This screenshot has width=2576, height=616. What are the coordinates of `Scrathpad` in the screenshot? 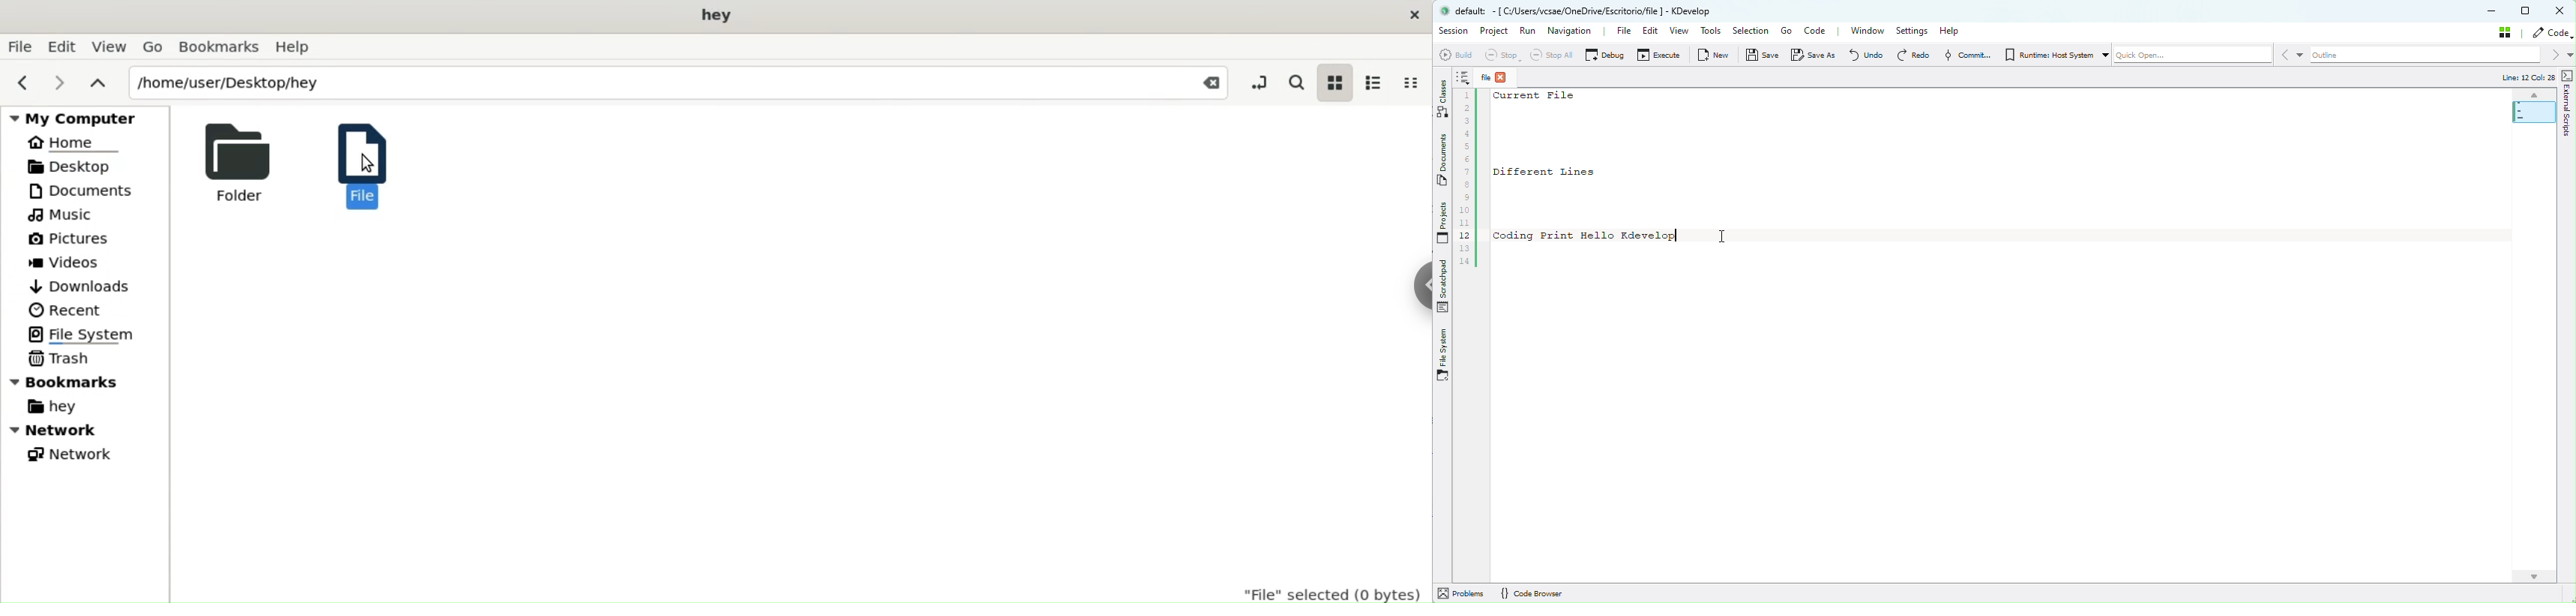 It's located at (1444, 284).